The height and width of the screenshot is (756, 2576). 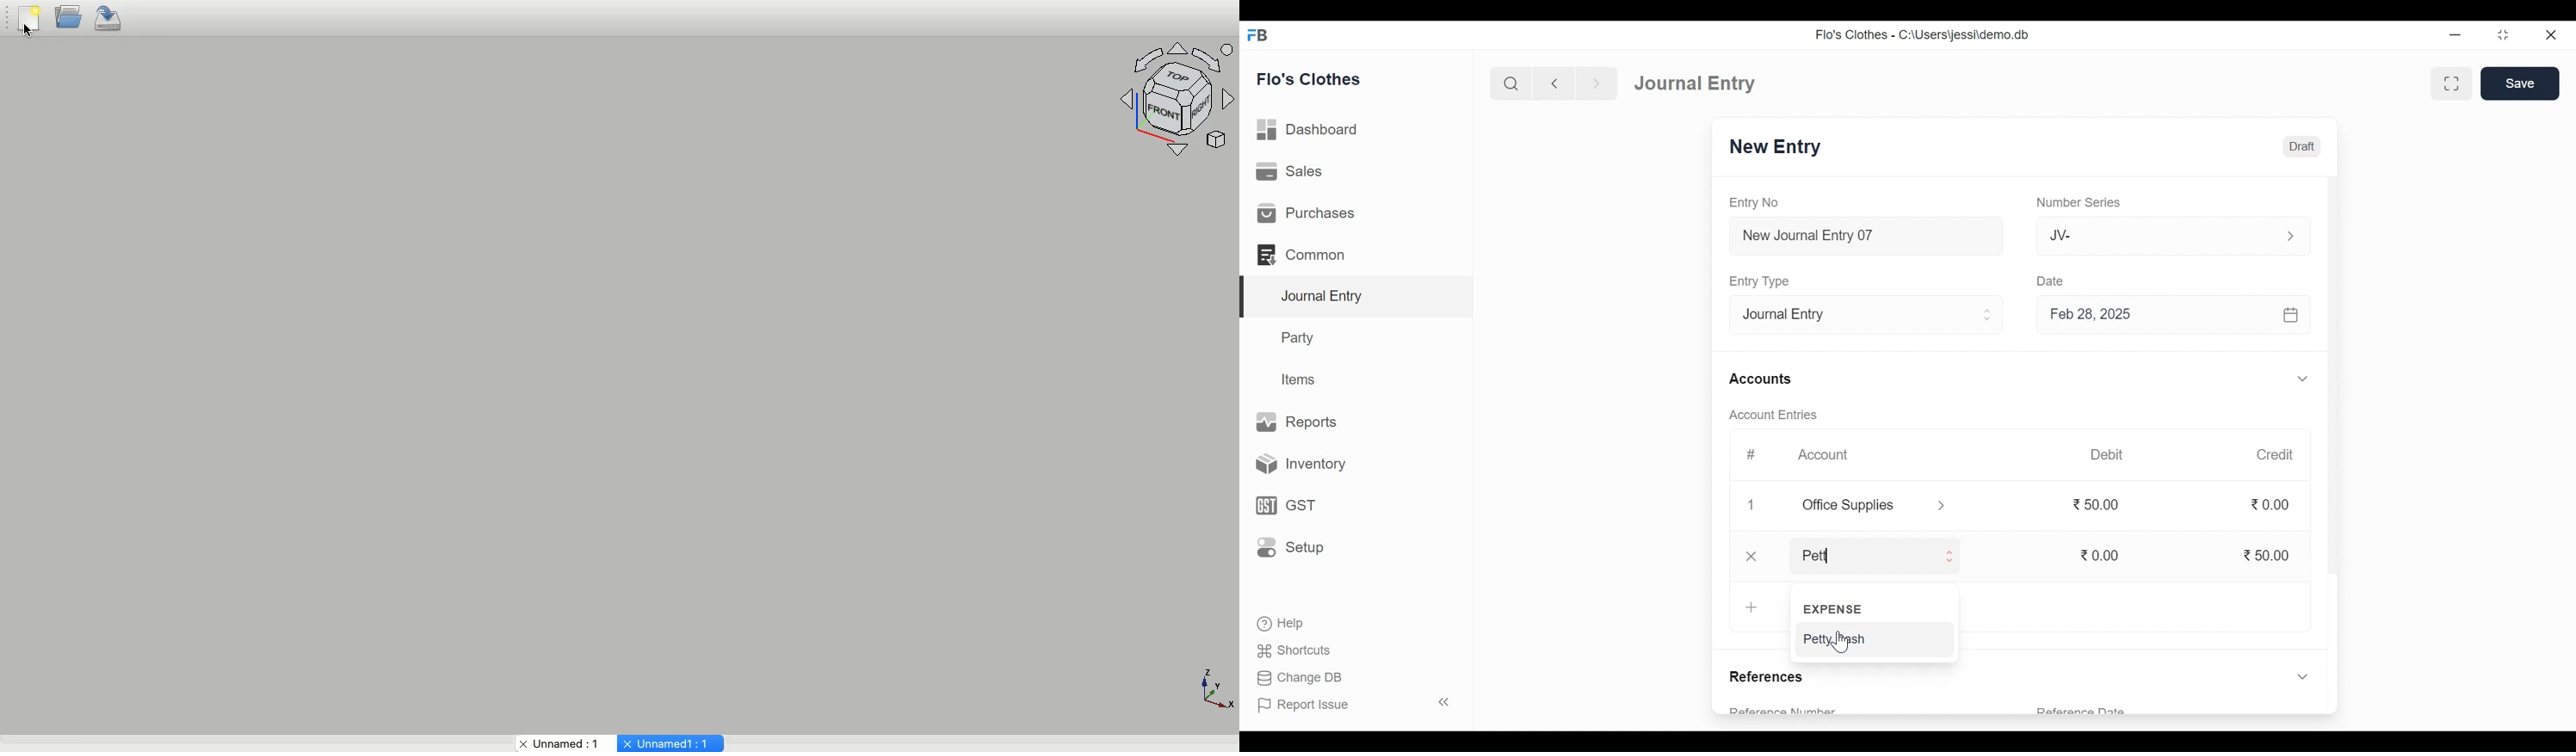 What do you see at coordinates (1553, 84) in the screenshot?
I see `Navigate Back` at bounding box center [1553, 84].